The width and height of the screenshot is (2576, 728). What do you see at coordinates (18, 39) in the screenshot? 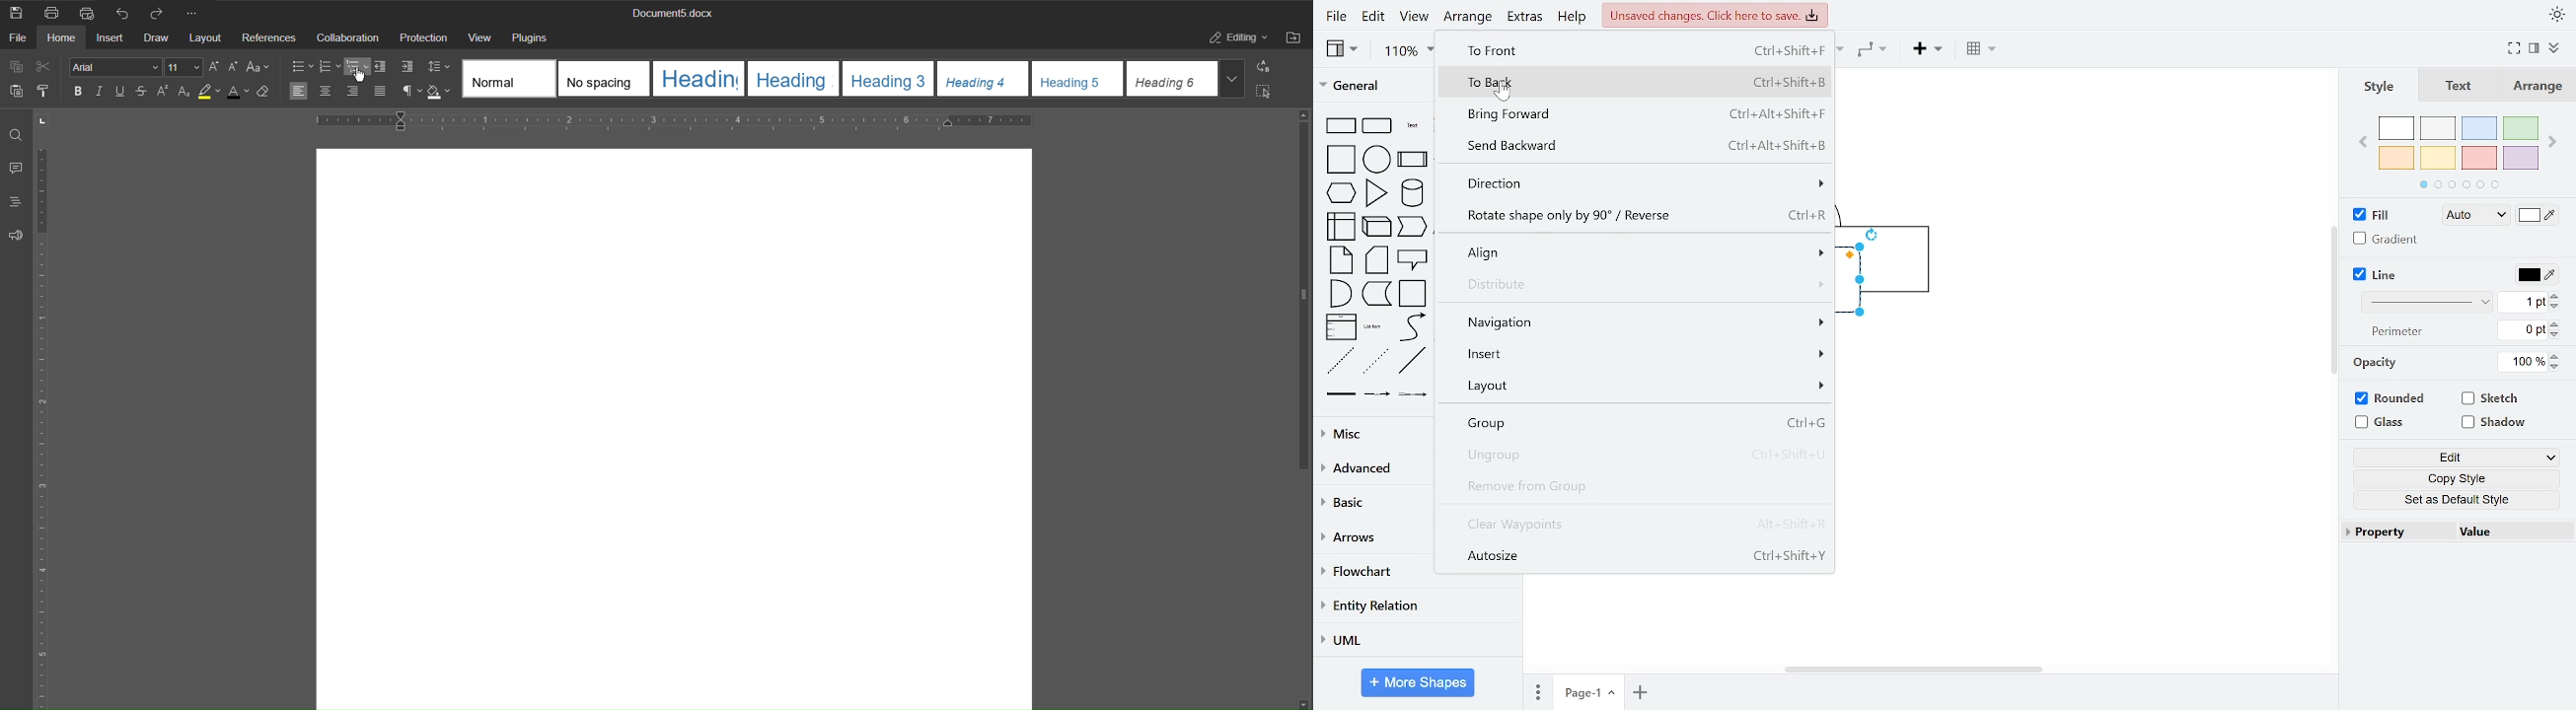
I see `File ` at bounding box center [18, 39].